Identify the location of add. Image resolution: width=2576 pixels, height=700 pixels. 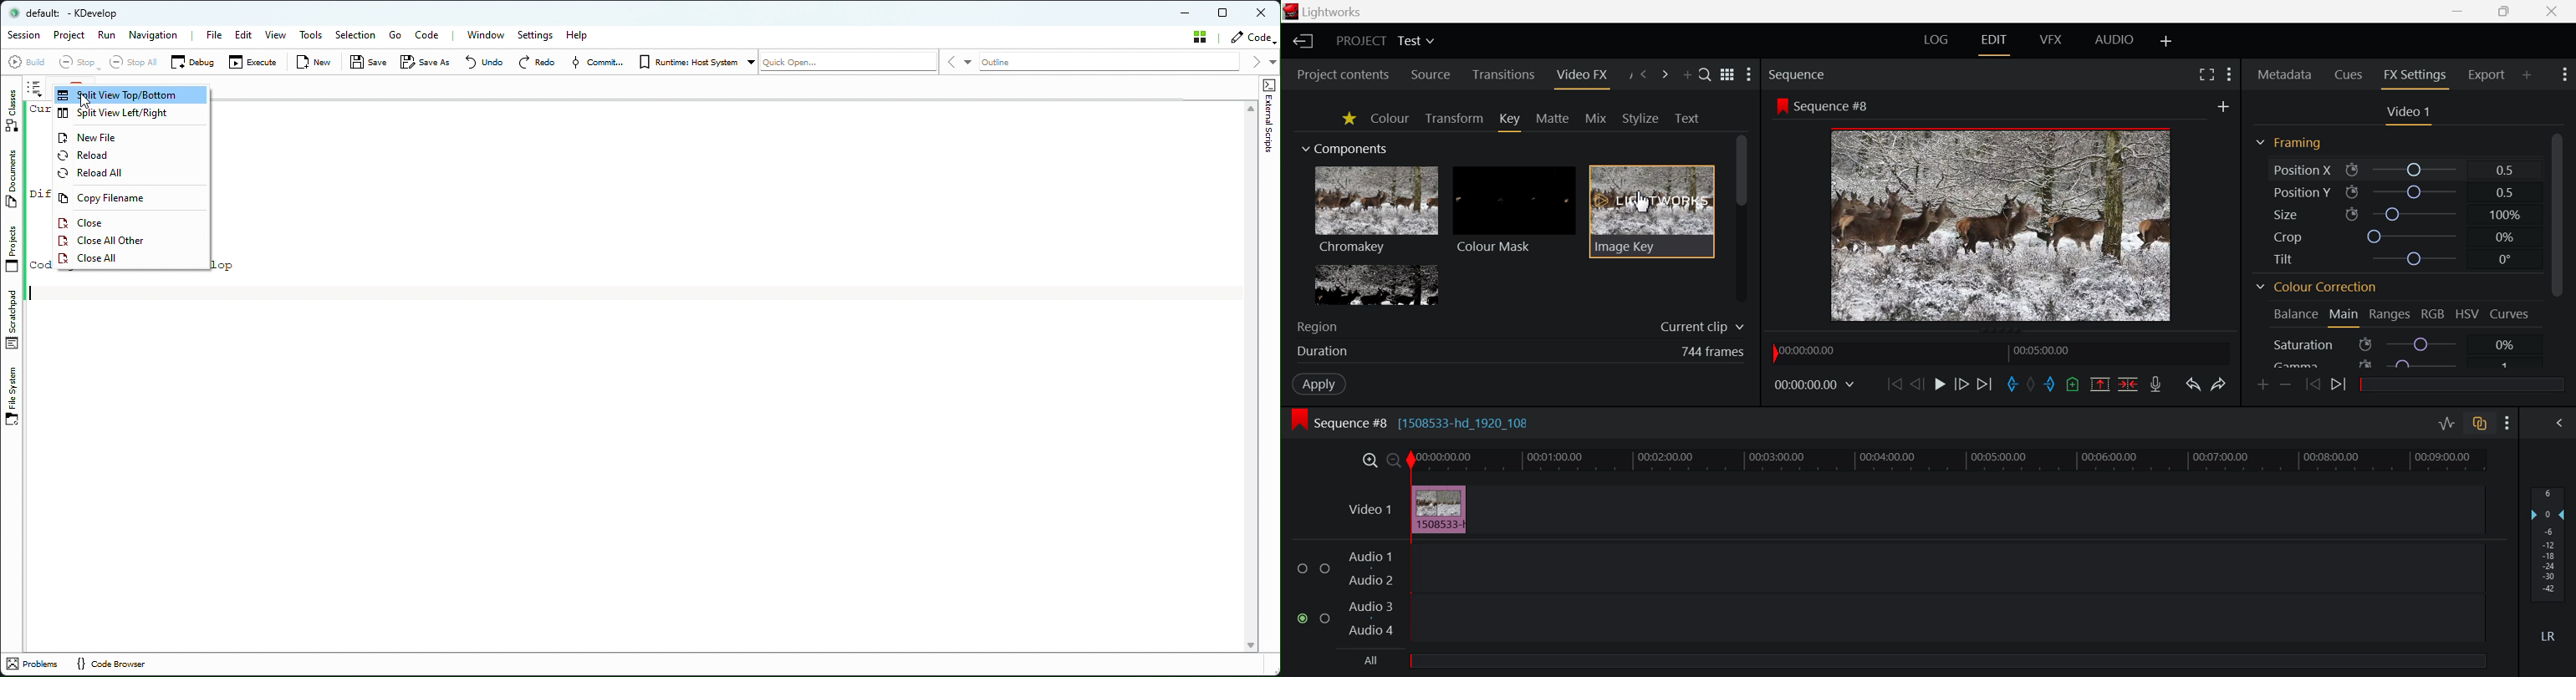
(2223, 108).